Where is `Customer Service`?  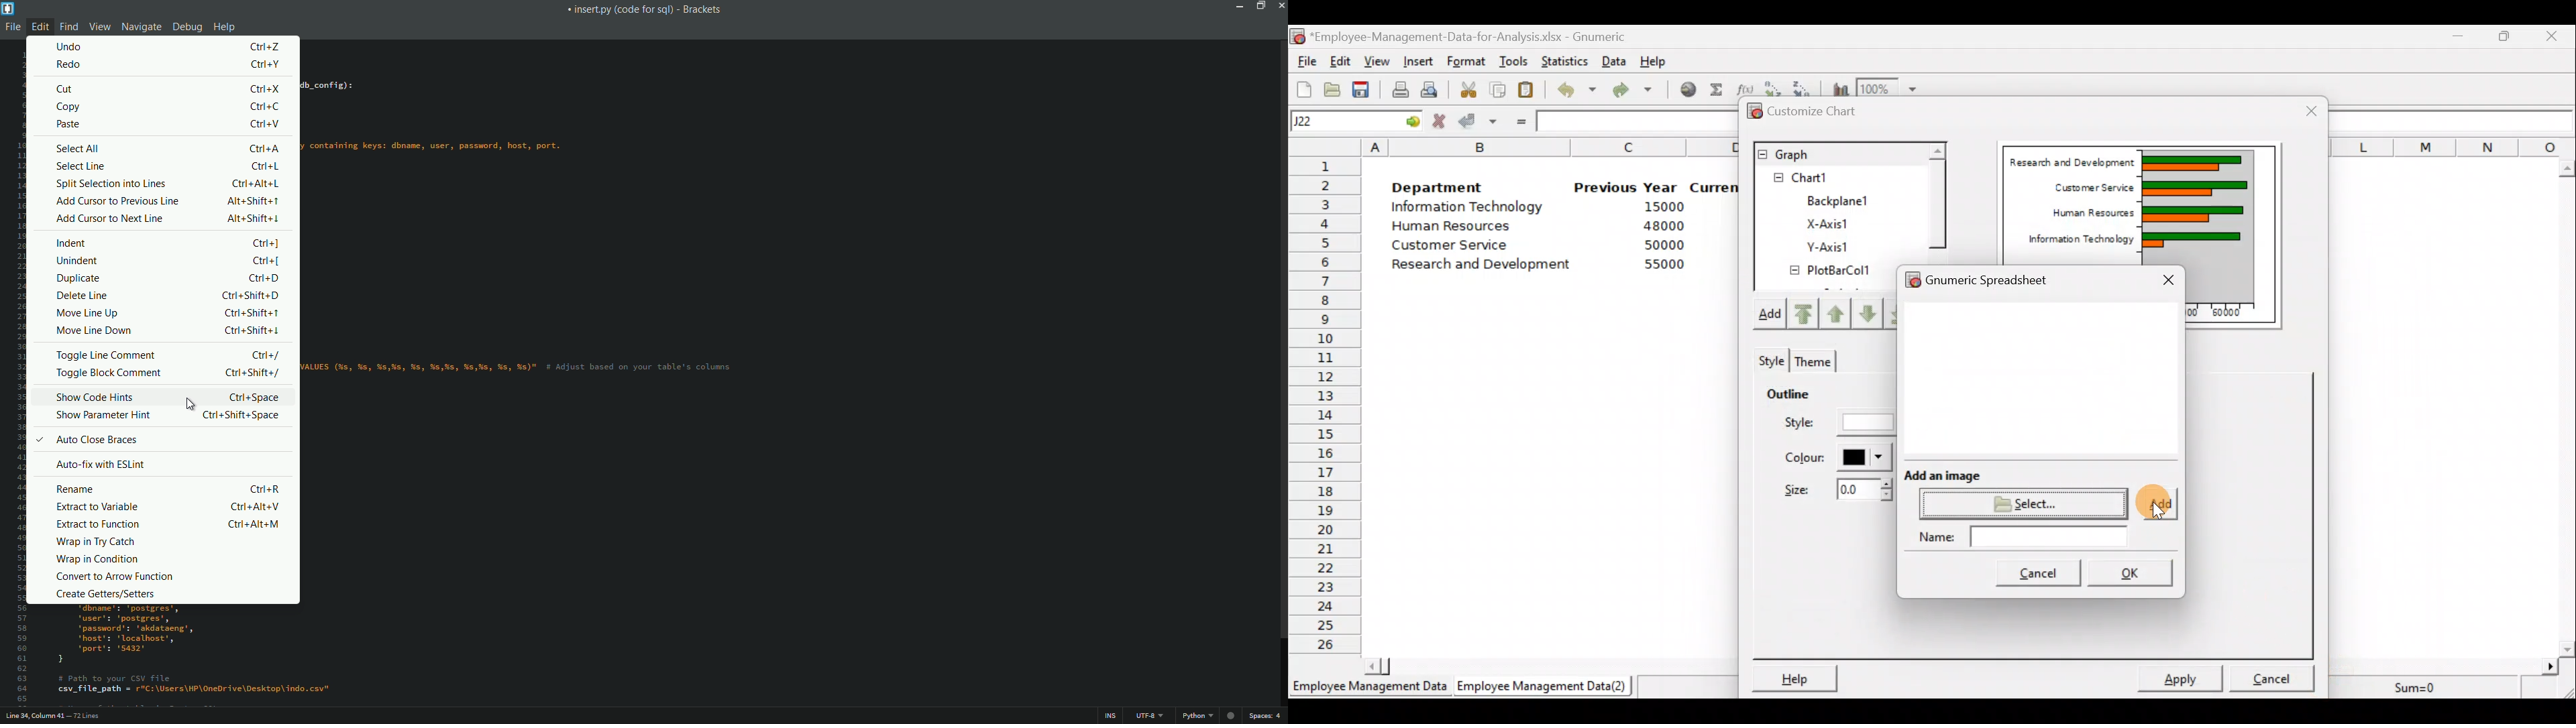
Customer Service is located at coordinates (2088, 188).